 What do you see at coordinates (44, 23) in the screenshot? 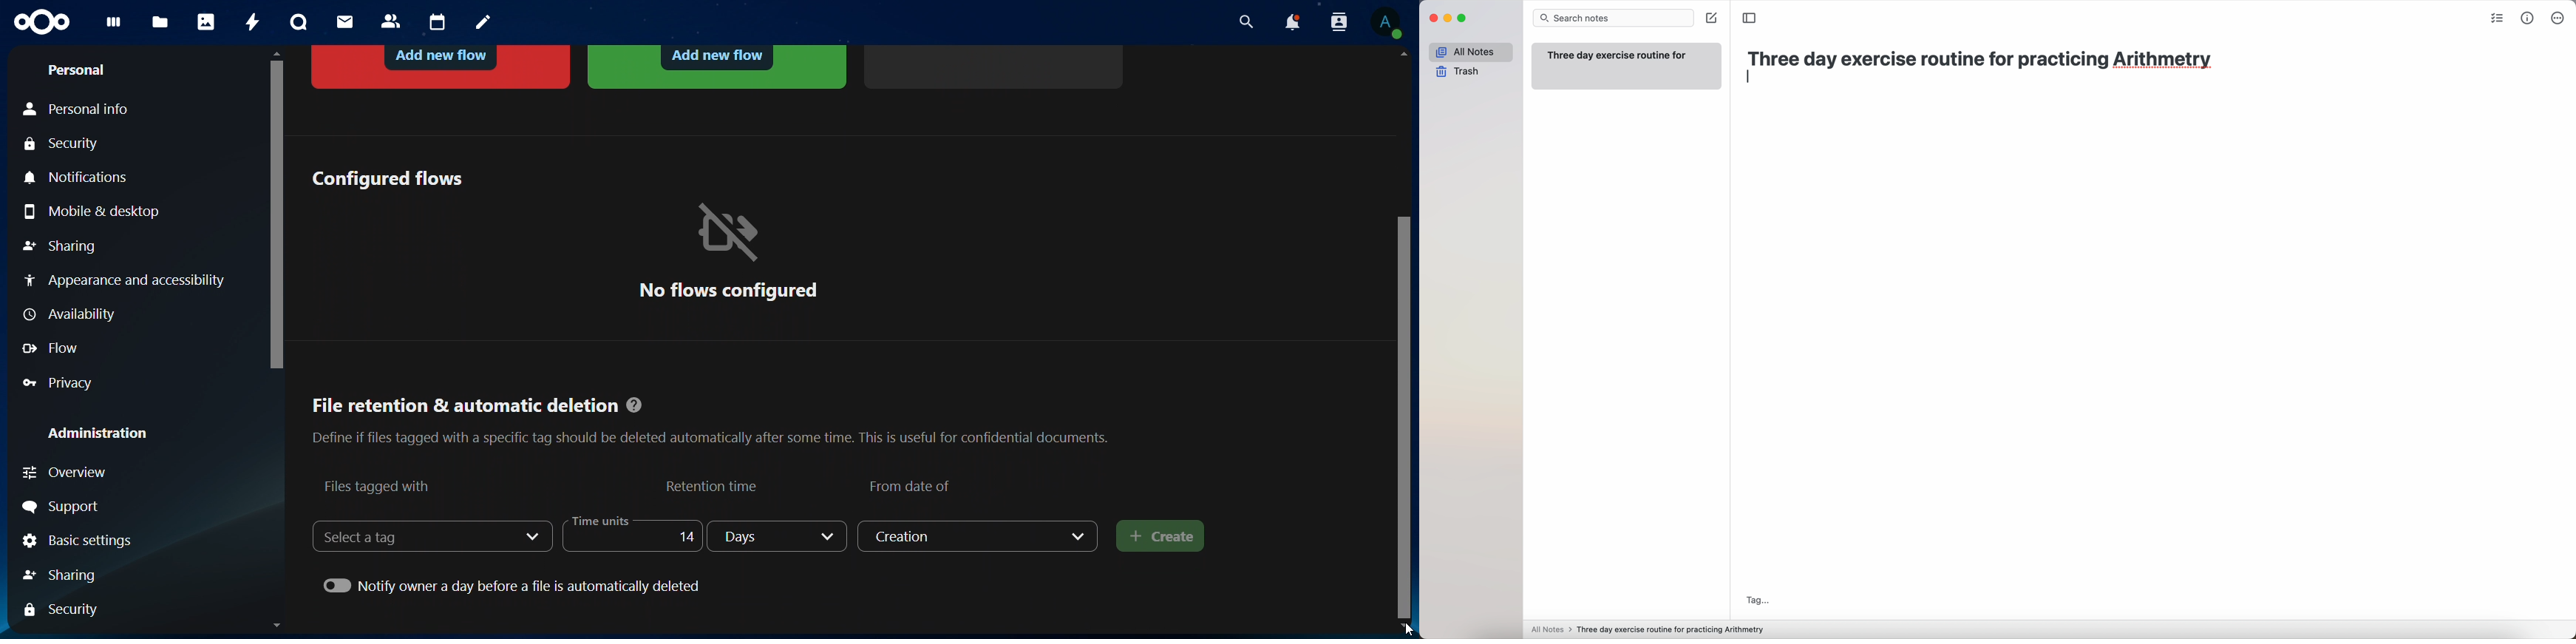
I see `icon` at bounding box center [44, 23].